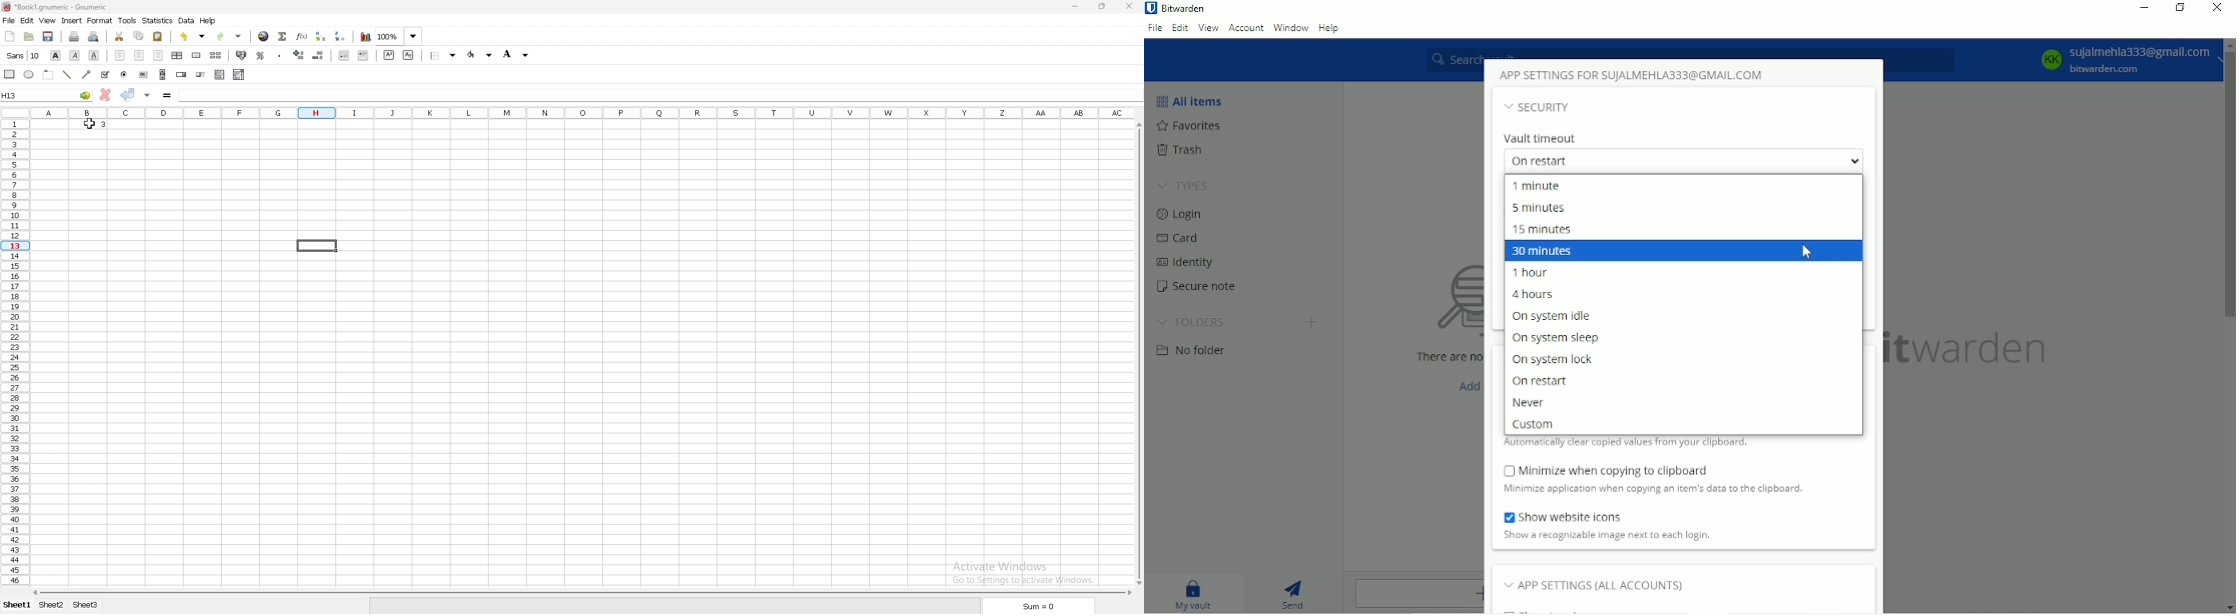  I want to click on Folders, so click(1193, 319).